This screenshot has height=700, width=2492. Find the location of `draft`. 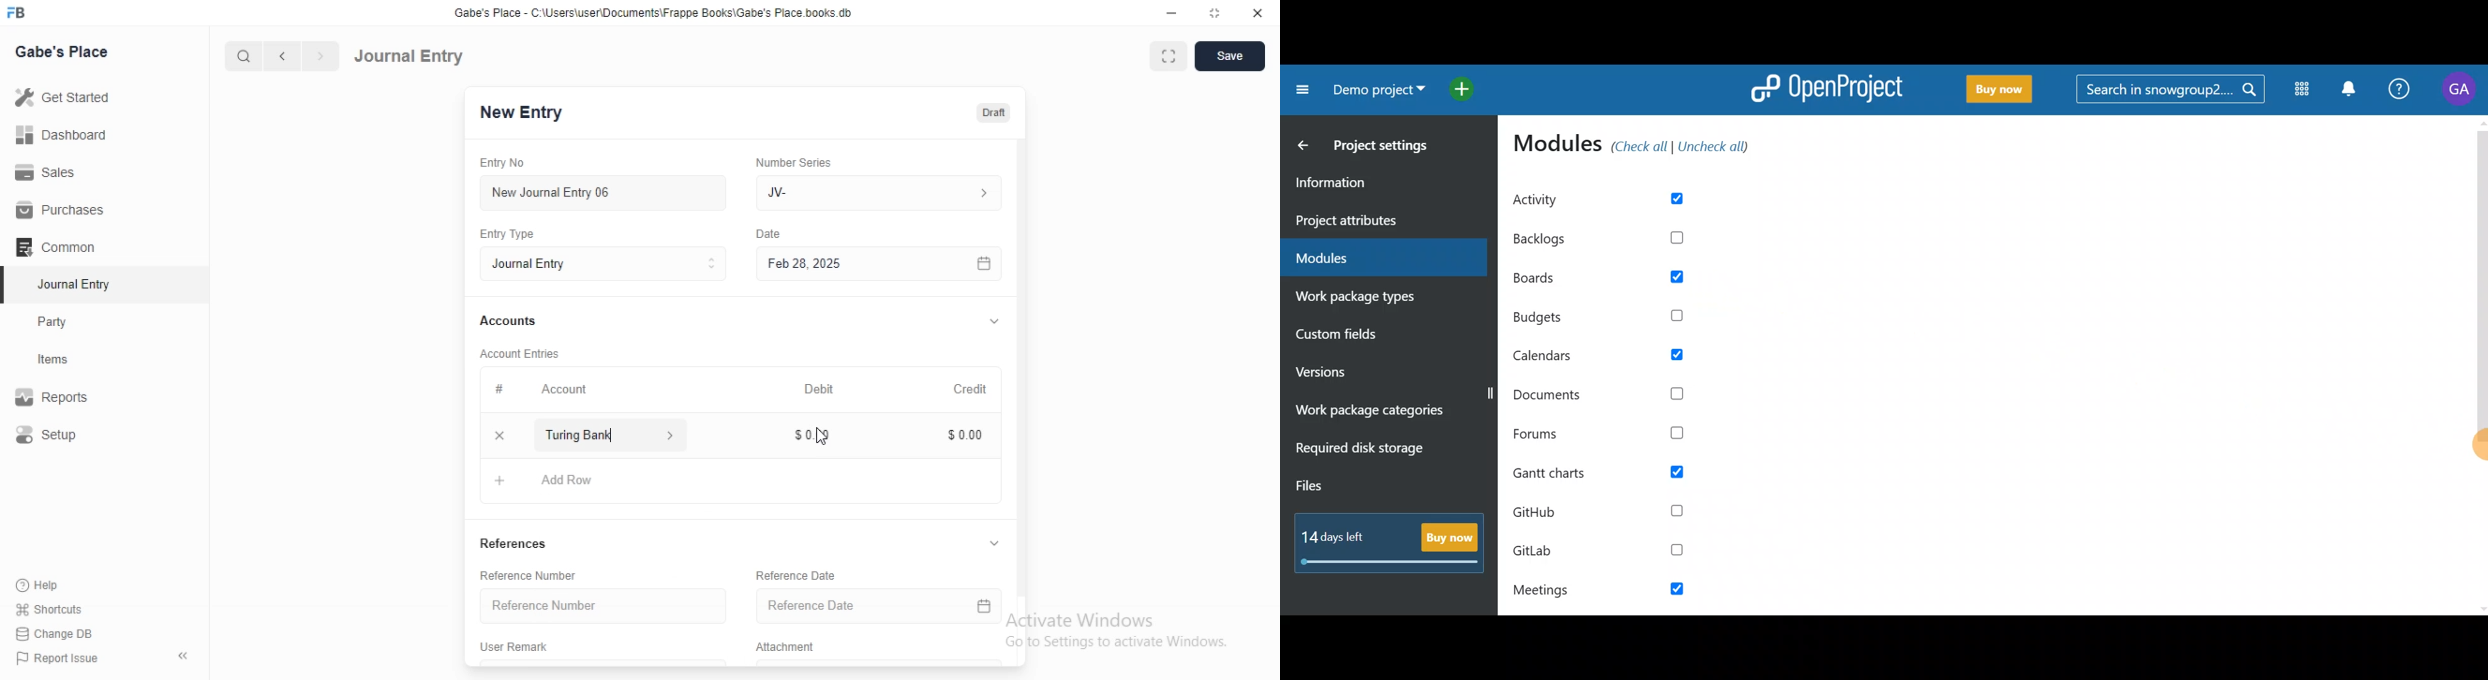

draft is located at coordinates (993, 114).